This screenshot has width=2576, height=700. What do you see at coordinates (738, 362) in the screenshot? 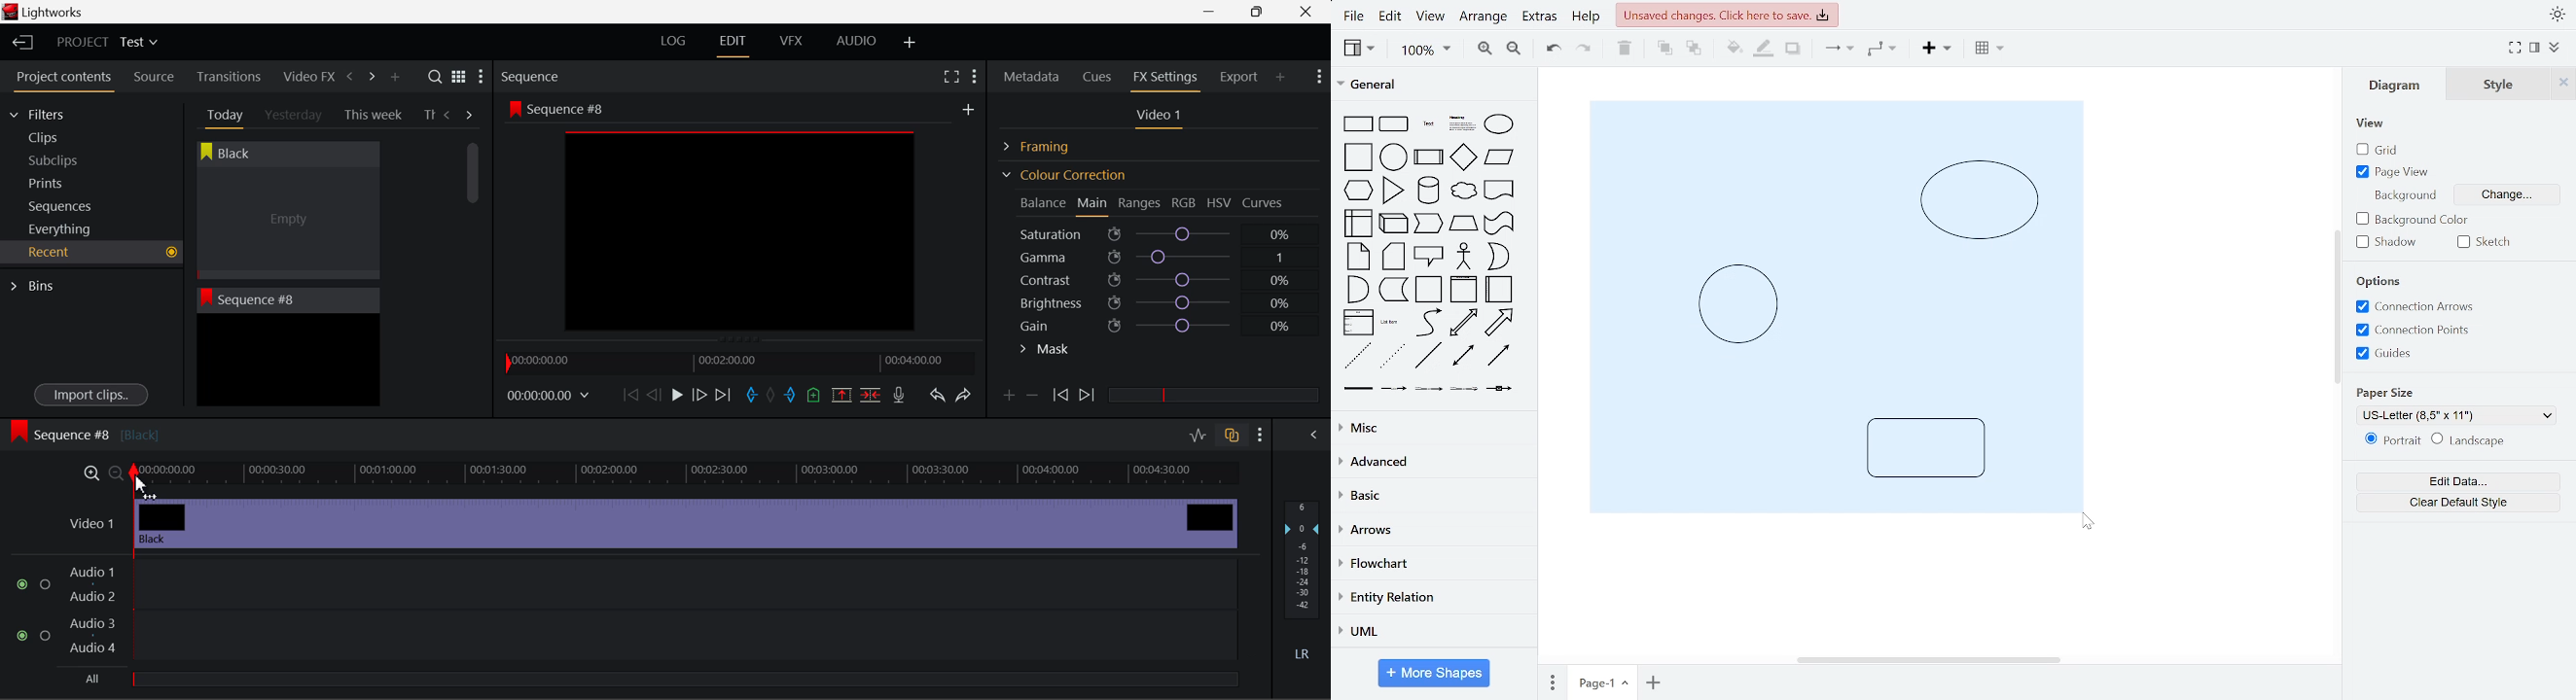
I see `Project Timeline Navigator` at bounding box center [738, 362].